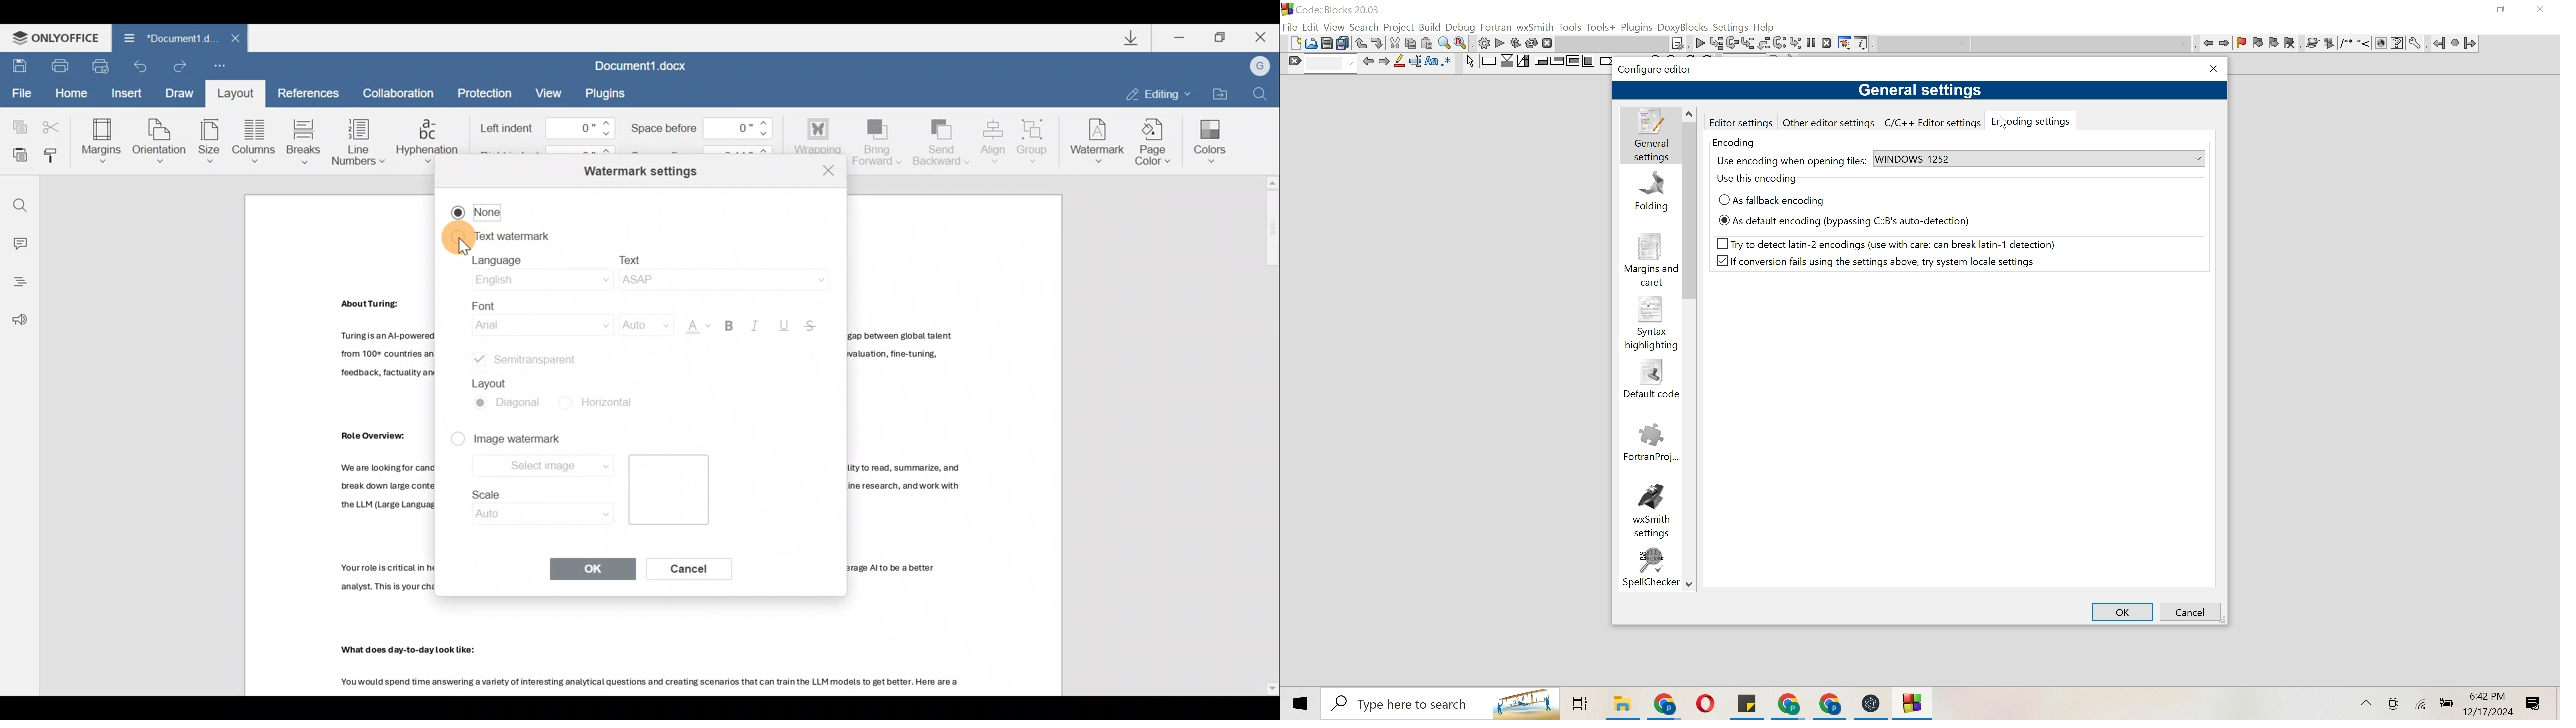  What do you see at coordinates (385, 437) in the screenshot?
I see `` at bounding box center [385, 437].